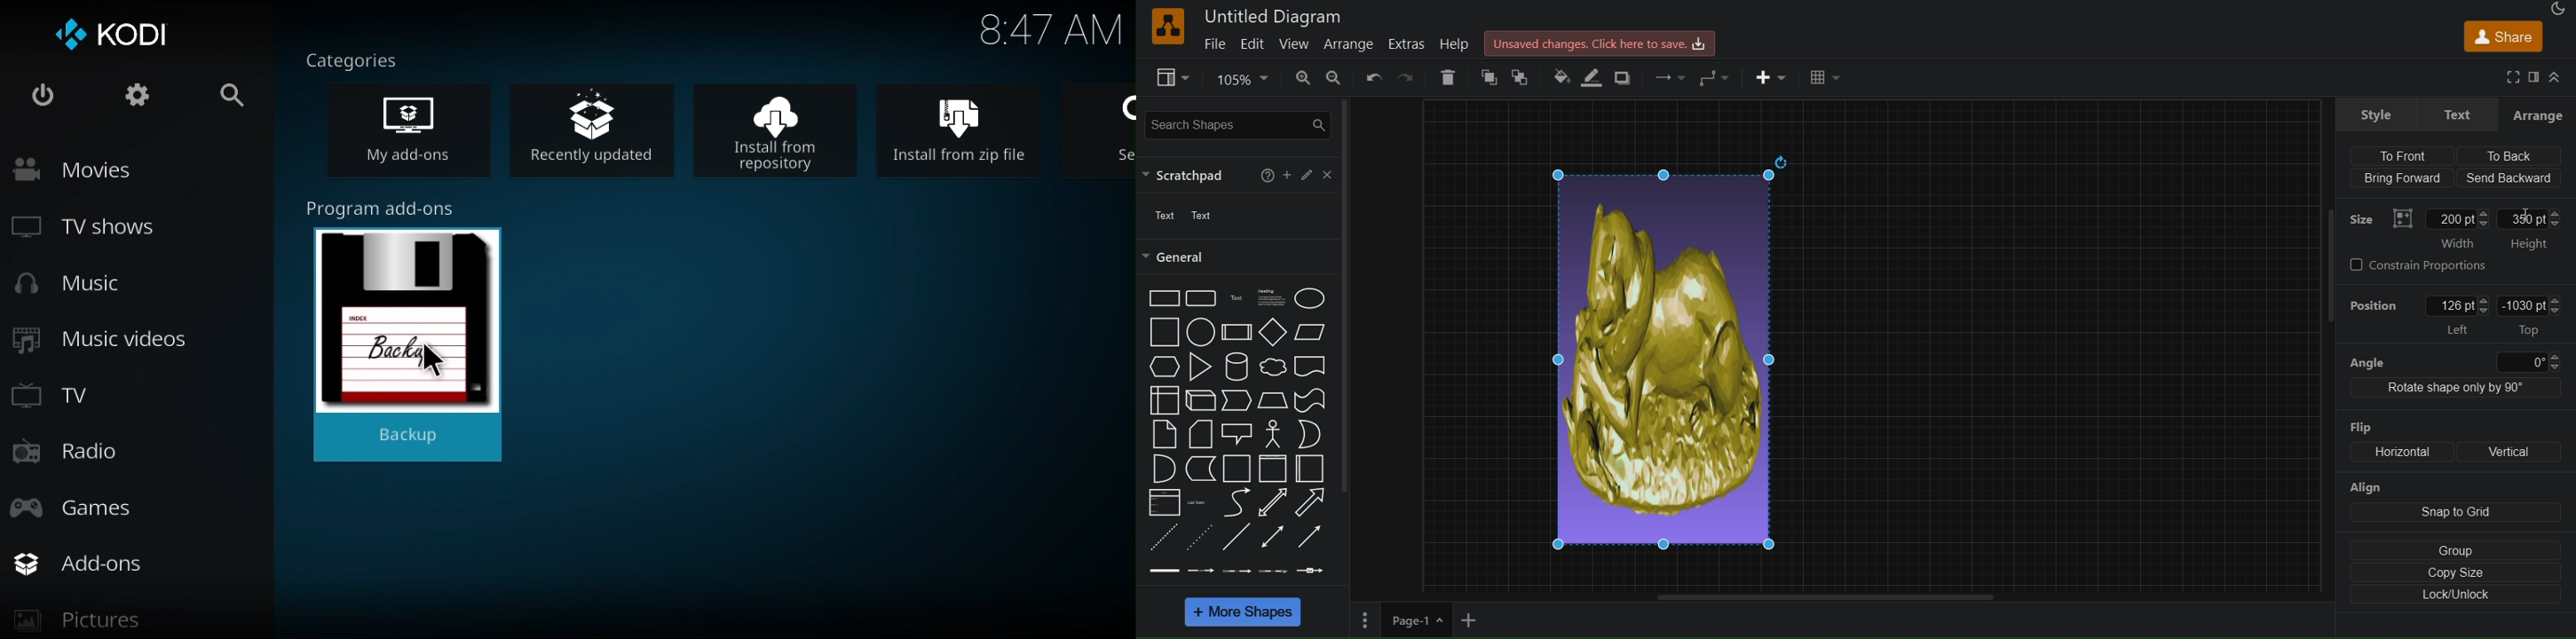 The image size is (2576, 644). Describe the element at coordinates (130, 624) in the screenshot. I see `pictures` at that location.